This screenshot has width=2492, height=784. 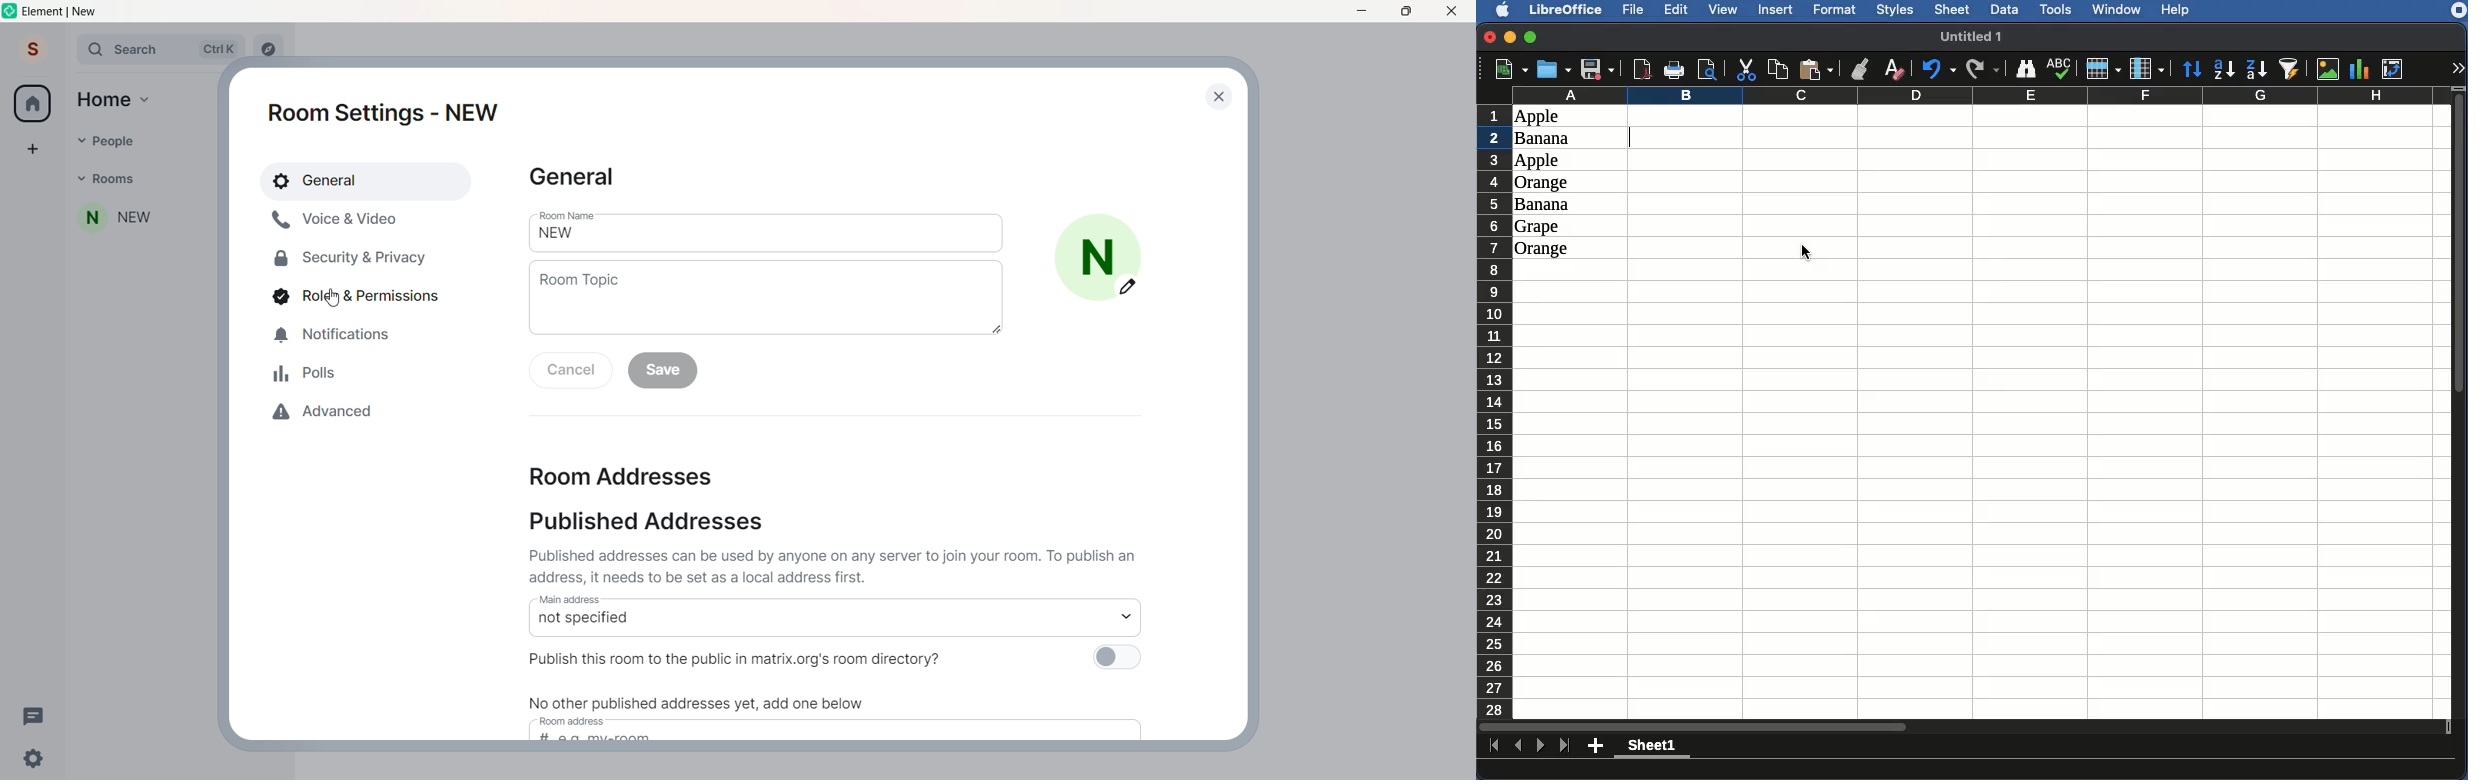 What do you see at coordinates (112, 221) in the screenshot?
I see `room name` at bounding box center [112, 221].